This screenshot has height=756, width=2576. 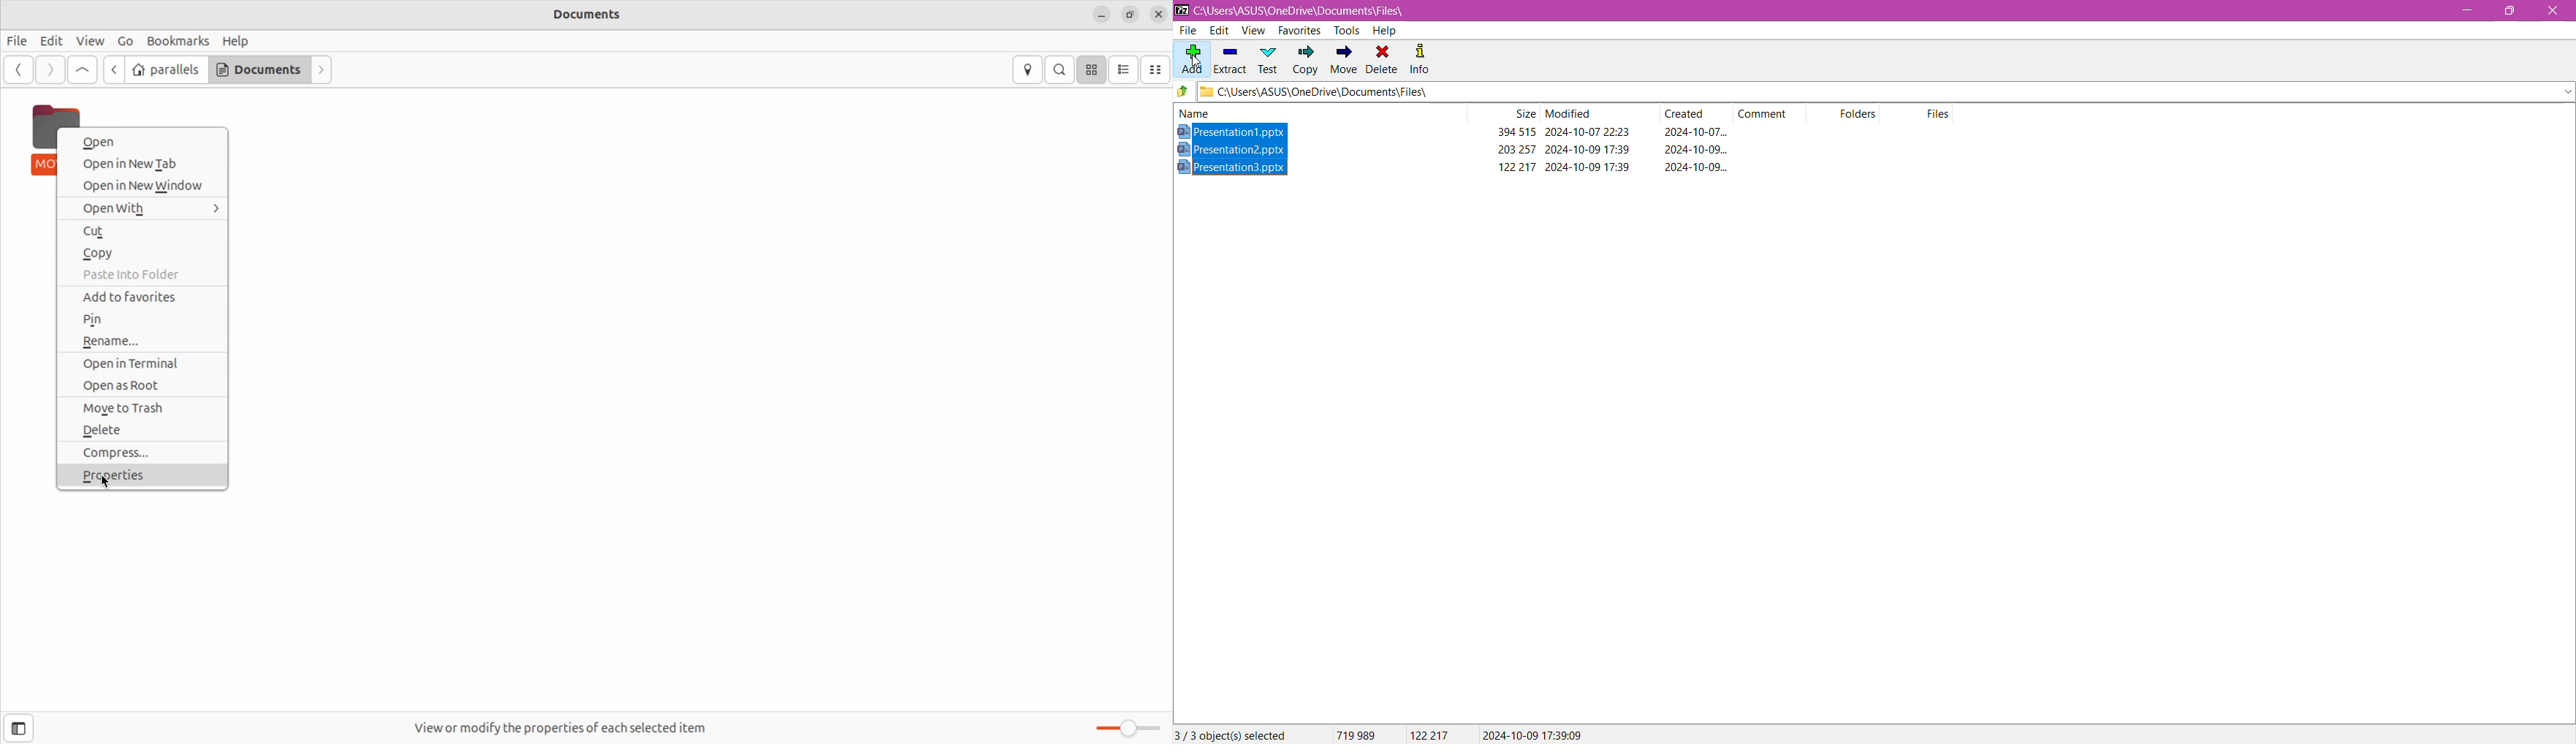 I want to click on location, so click(x=1026, y=70).